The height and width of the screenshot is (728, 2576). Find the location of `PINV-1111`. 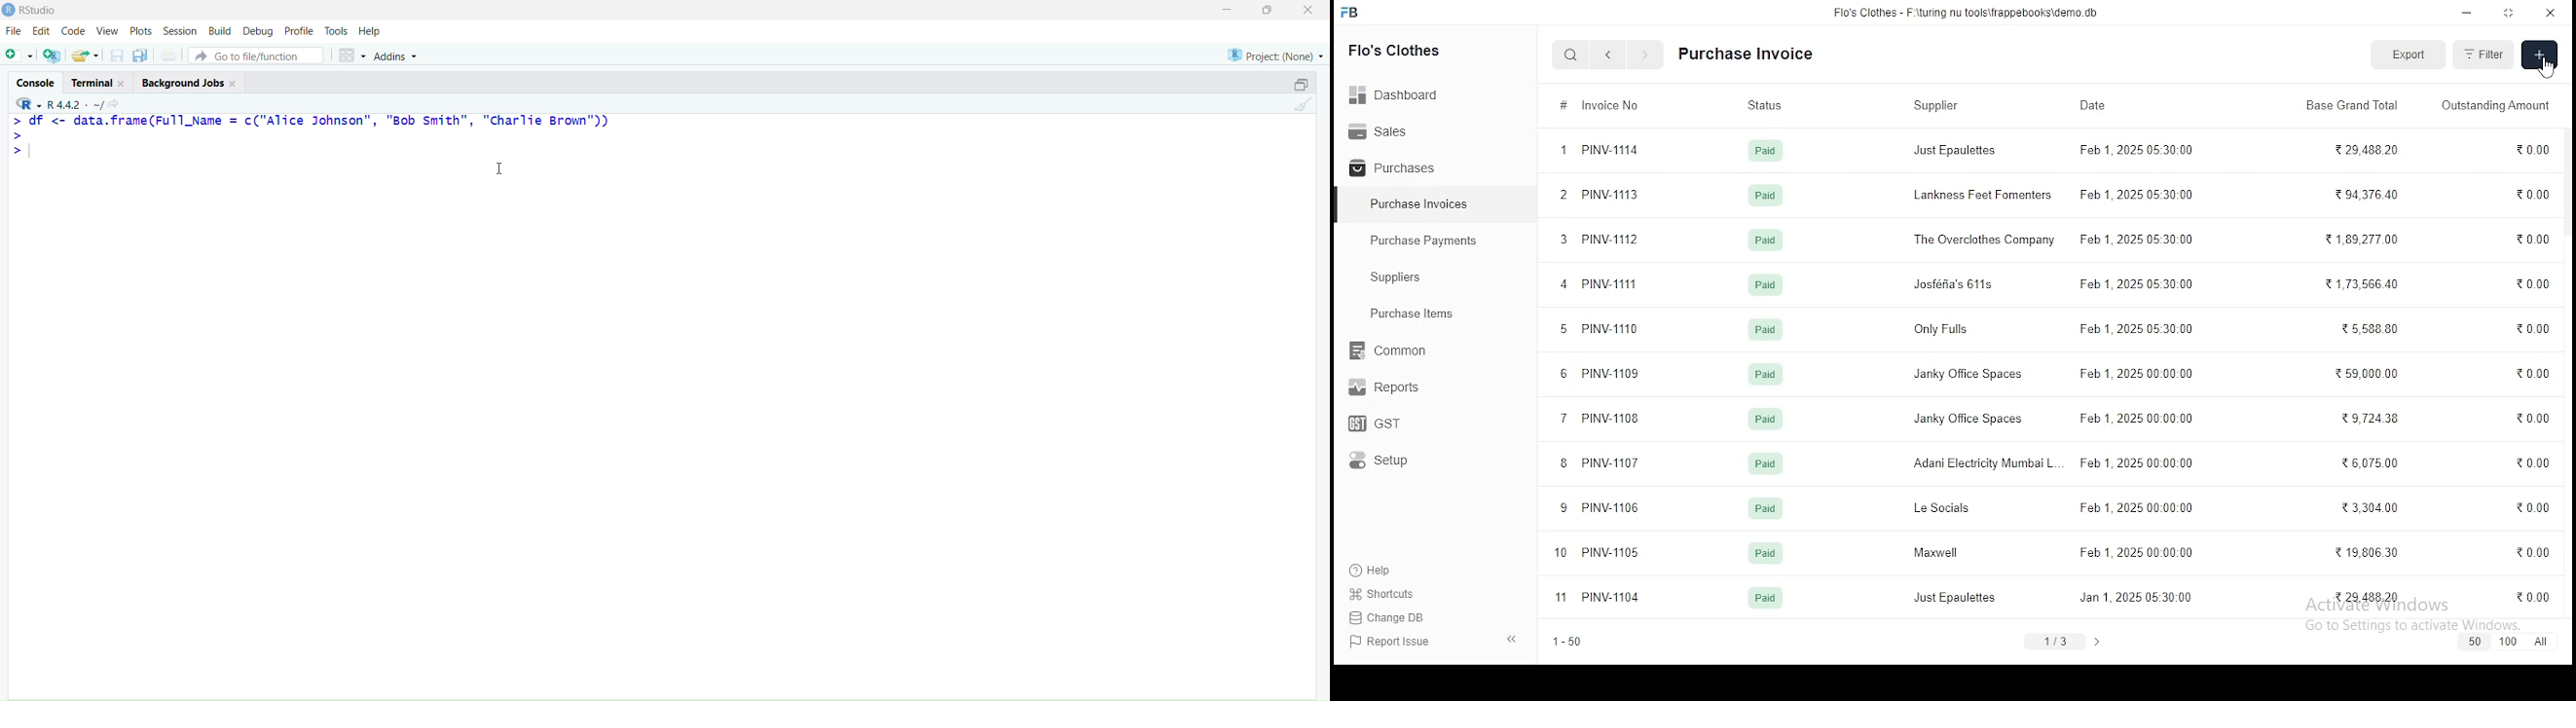

PINV-1111 is located at coordinates (1608, 283).